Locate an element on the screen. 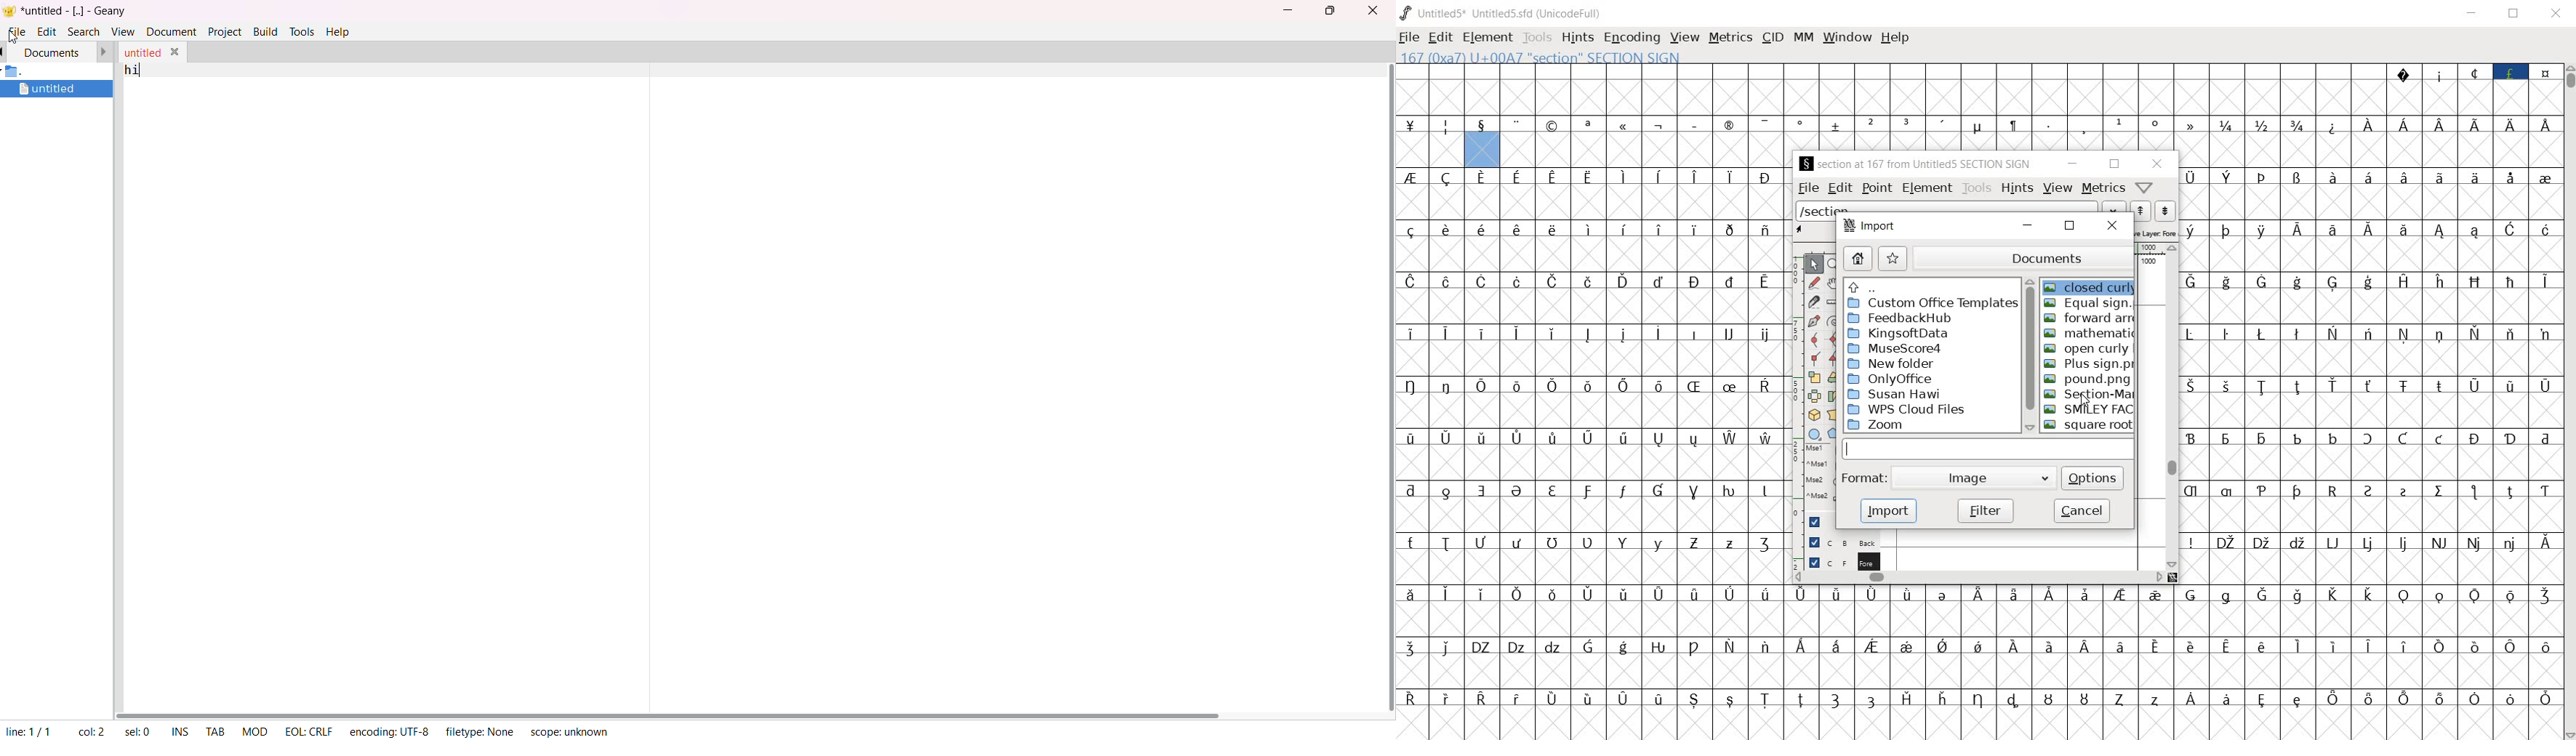  minimize is located at coordinates (1285, 8).